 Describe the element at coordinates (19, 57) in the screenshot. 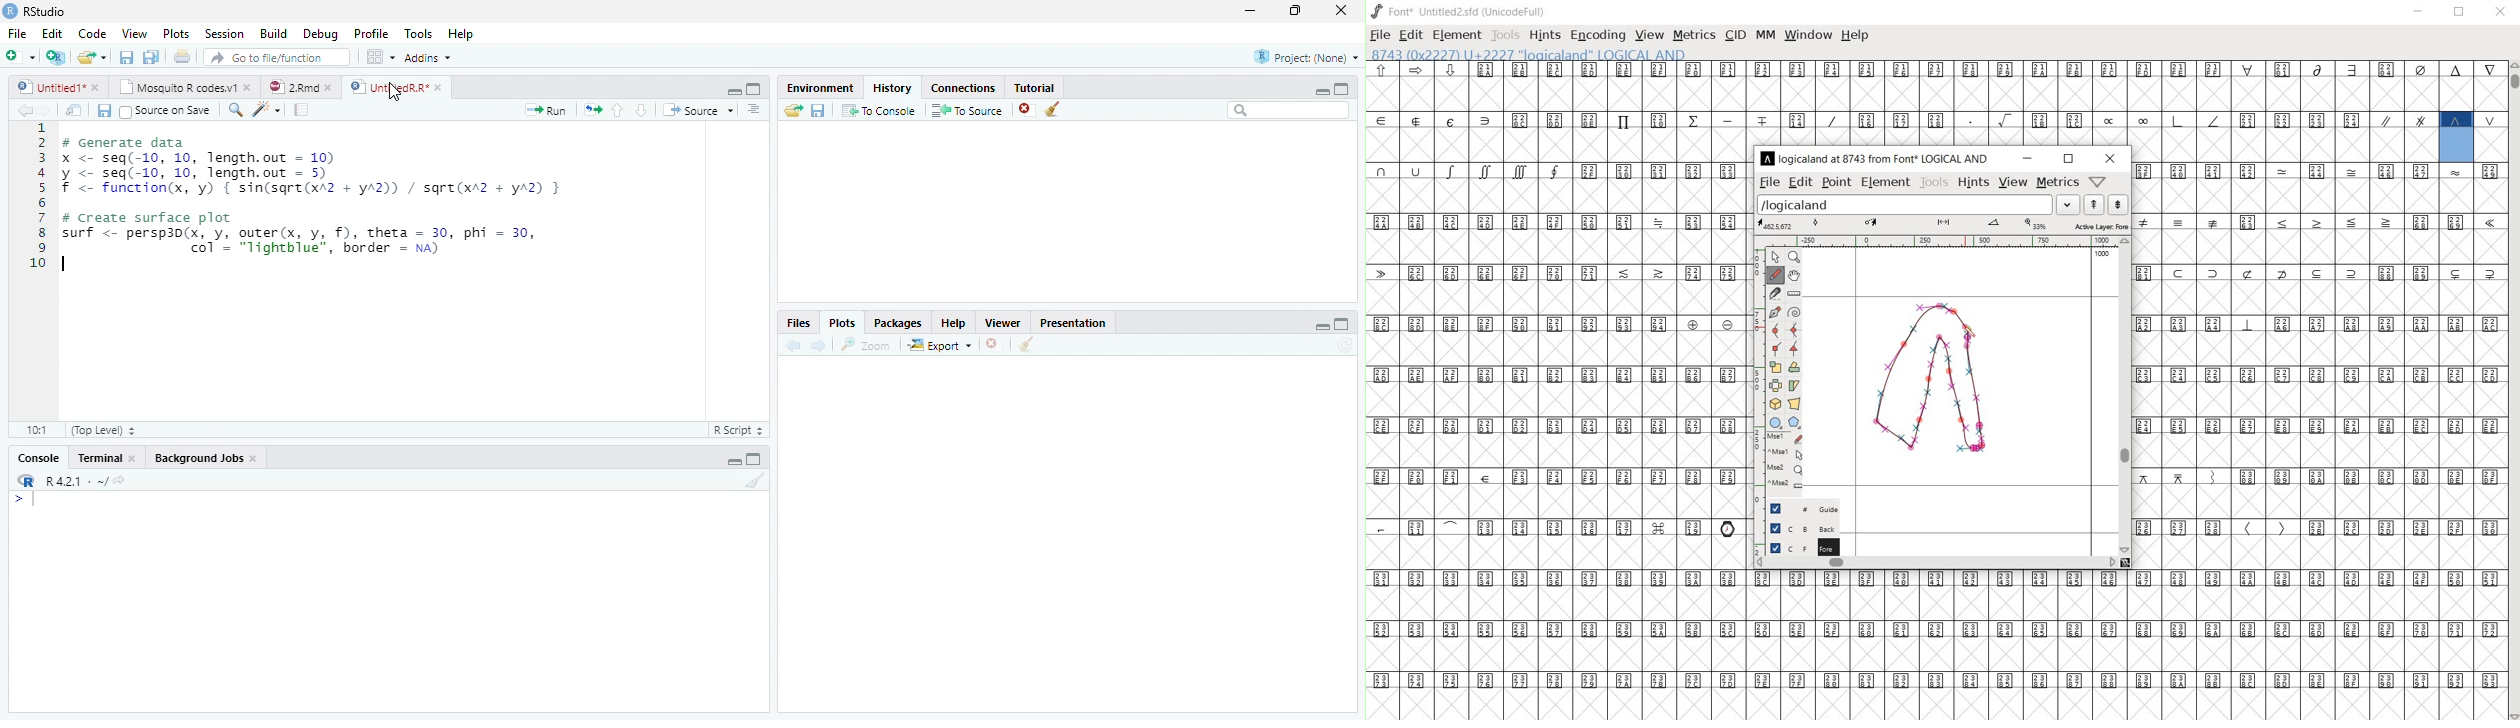

I see `New file` at that location.